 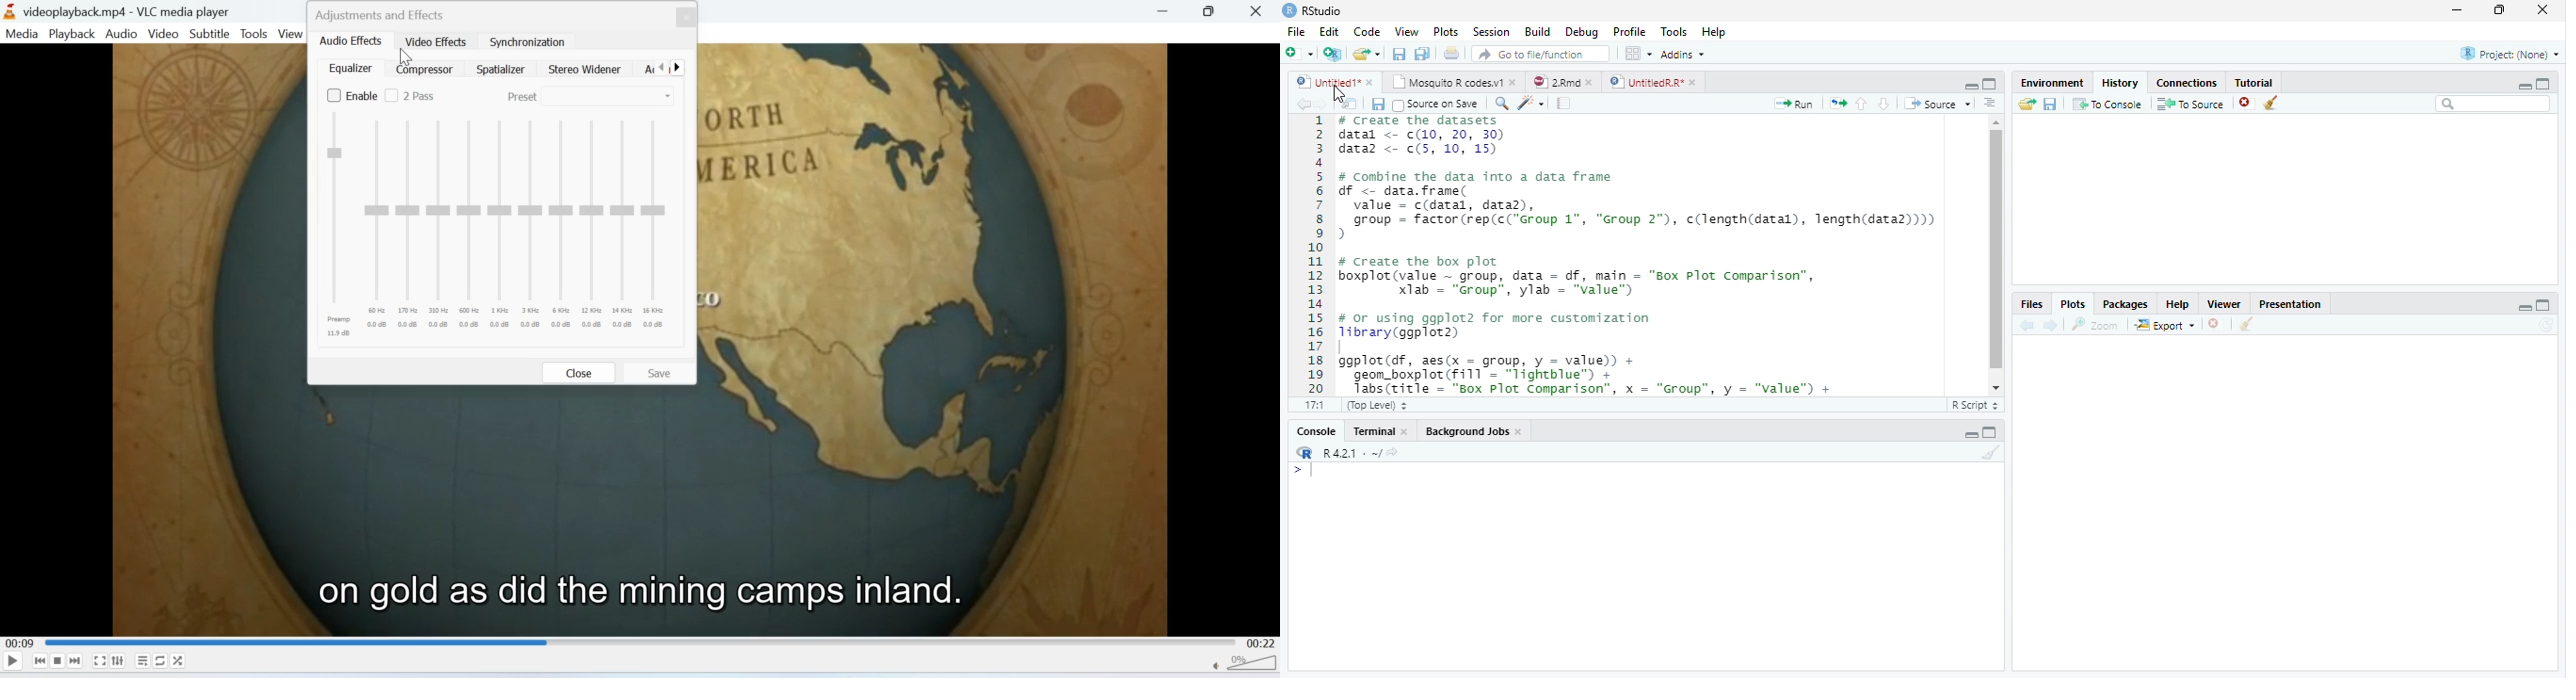 I want to click on Profile, so click(x=1629, y=31).